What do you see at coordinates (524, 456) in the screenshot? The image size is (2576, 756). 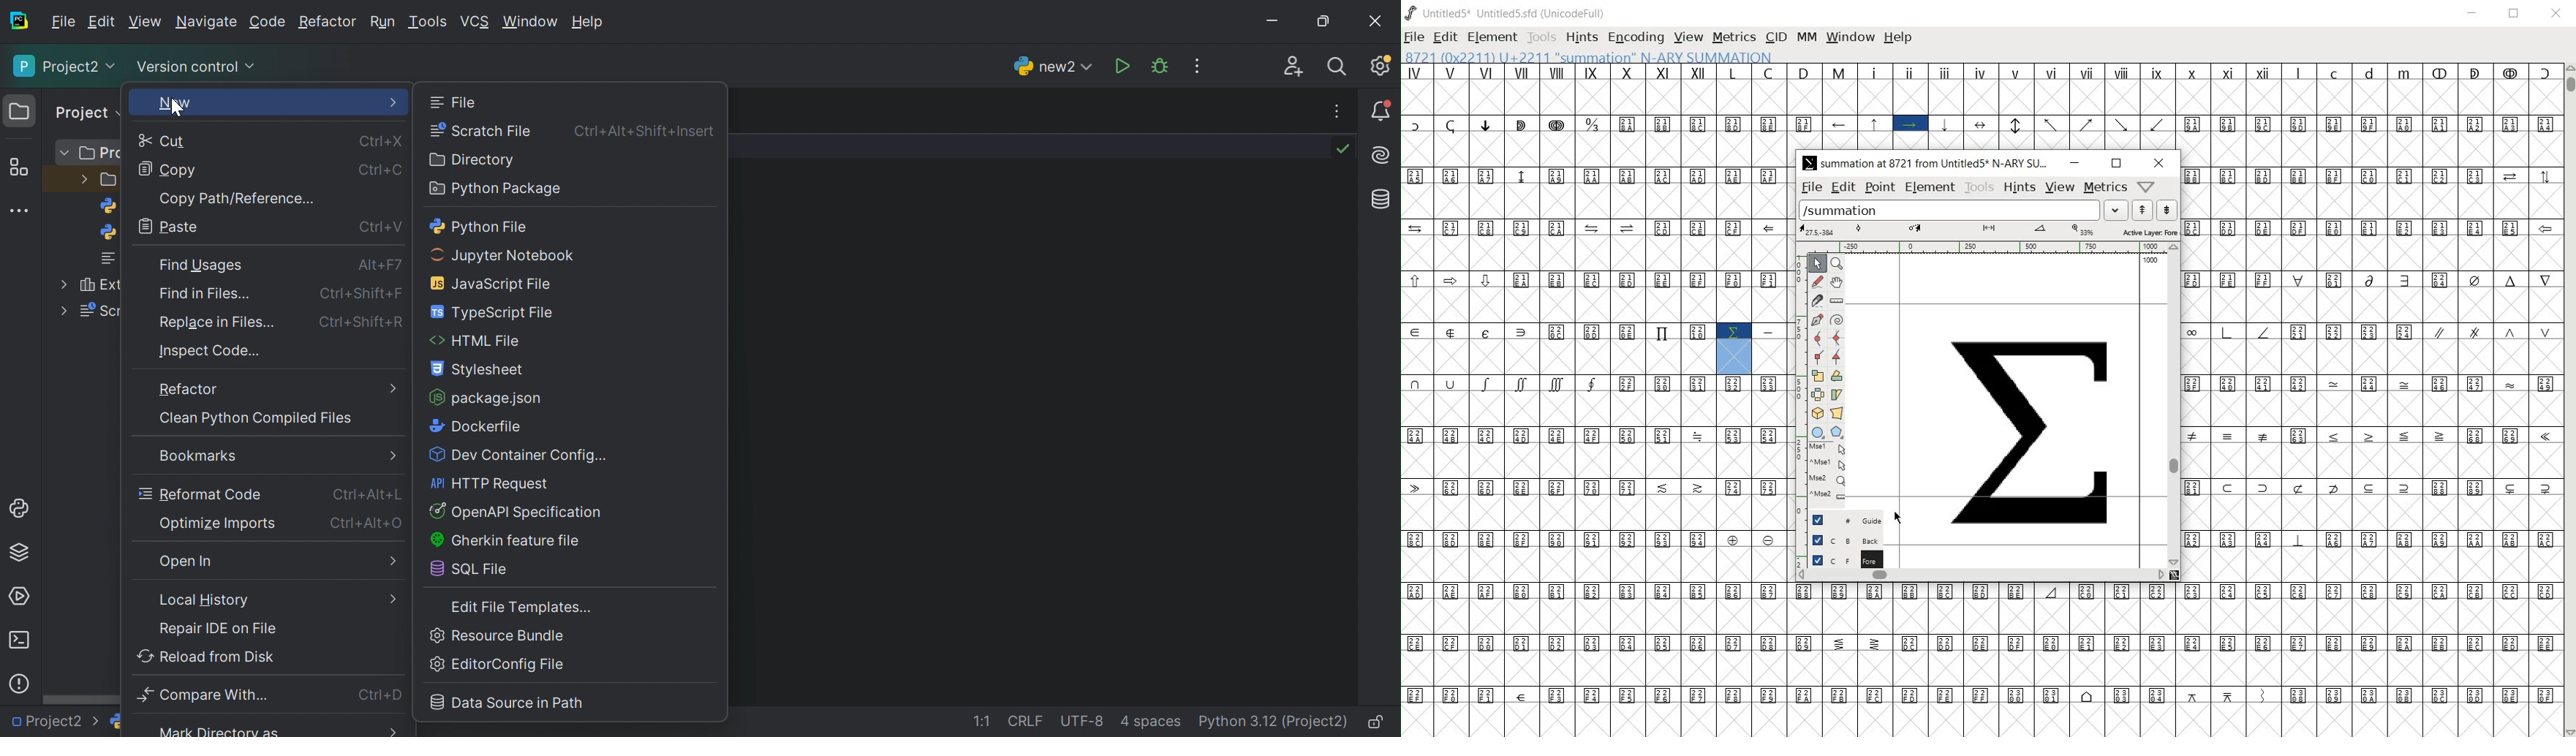 I see `Dev container config` at bounding box center [524, 456].